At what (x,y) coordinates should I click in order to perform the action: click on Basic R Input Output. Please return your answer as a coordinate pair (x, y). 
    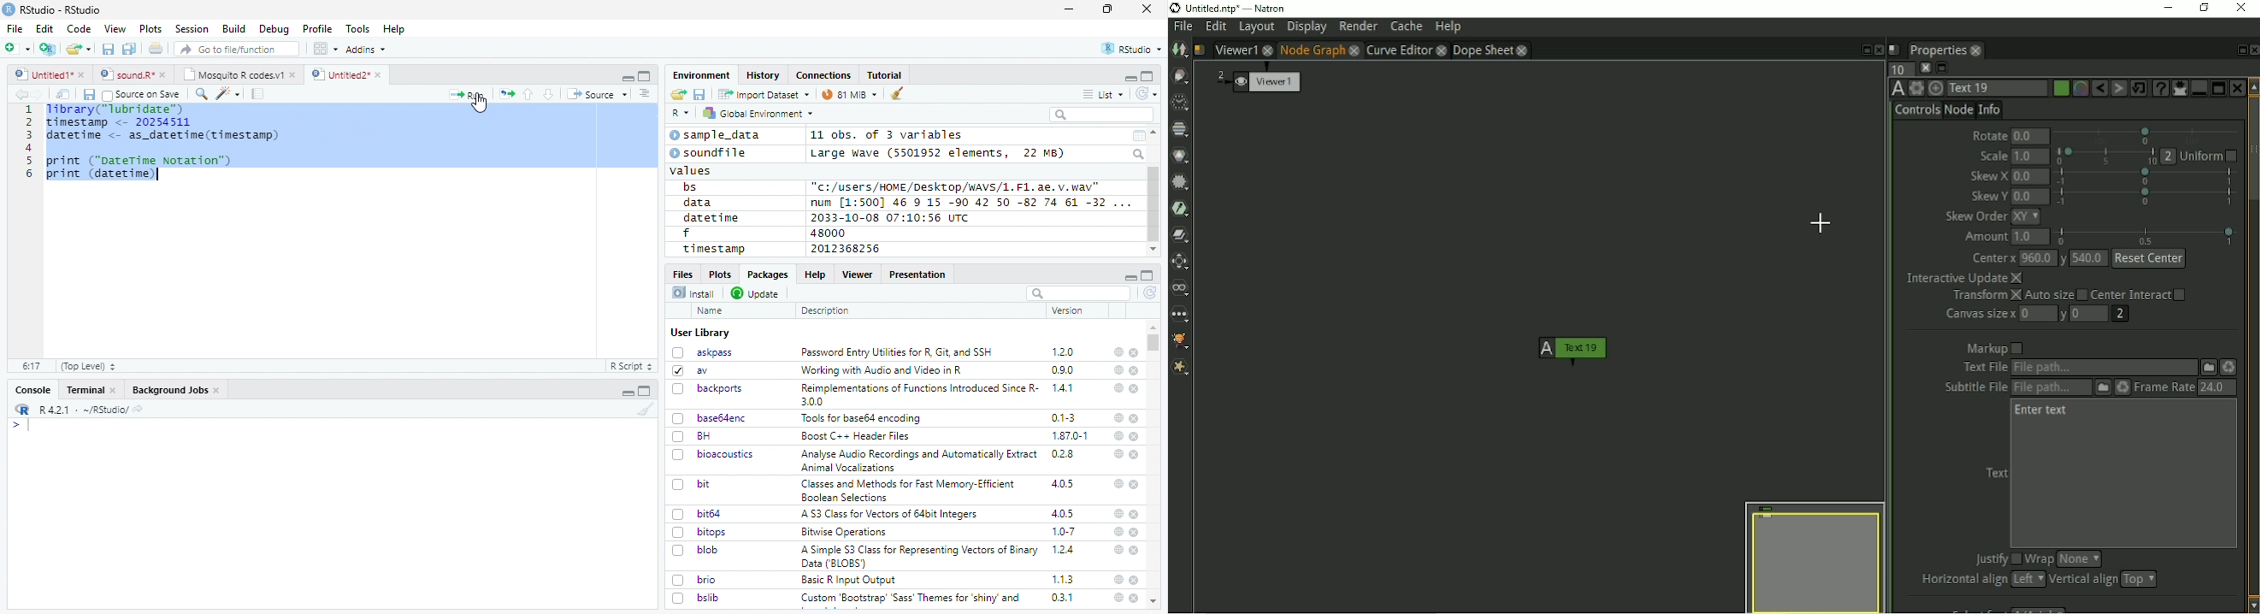
    Looking at the image, I should click on (851, 580).